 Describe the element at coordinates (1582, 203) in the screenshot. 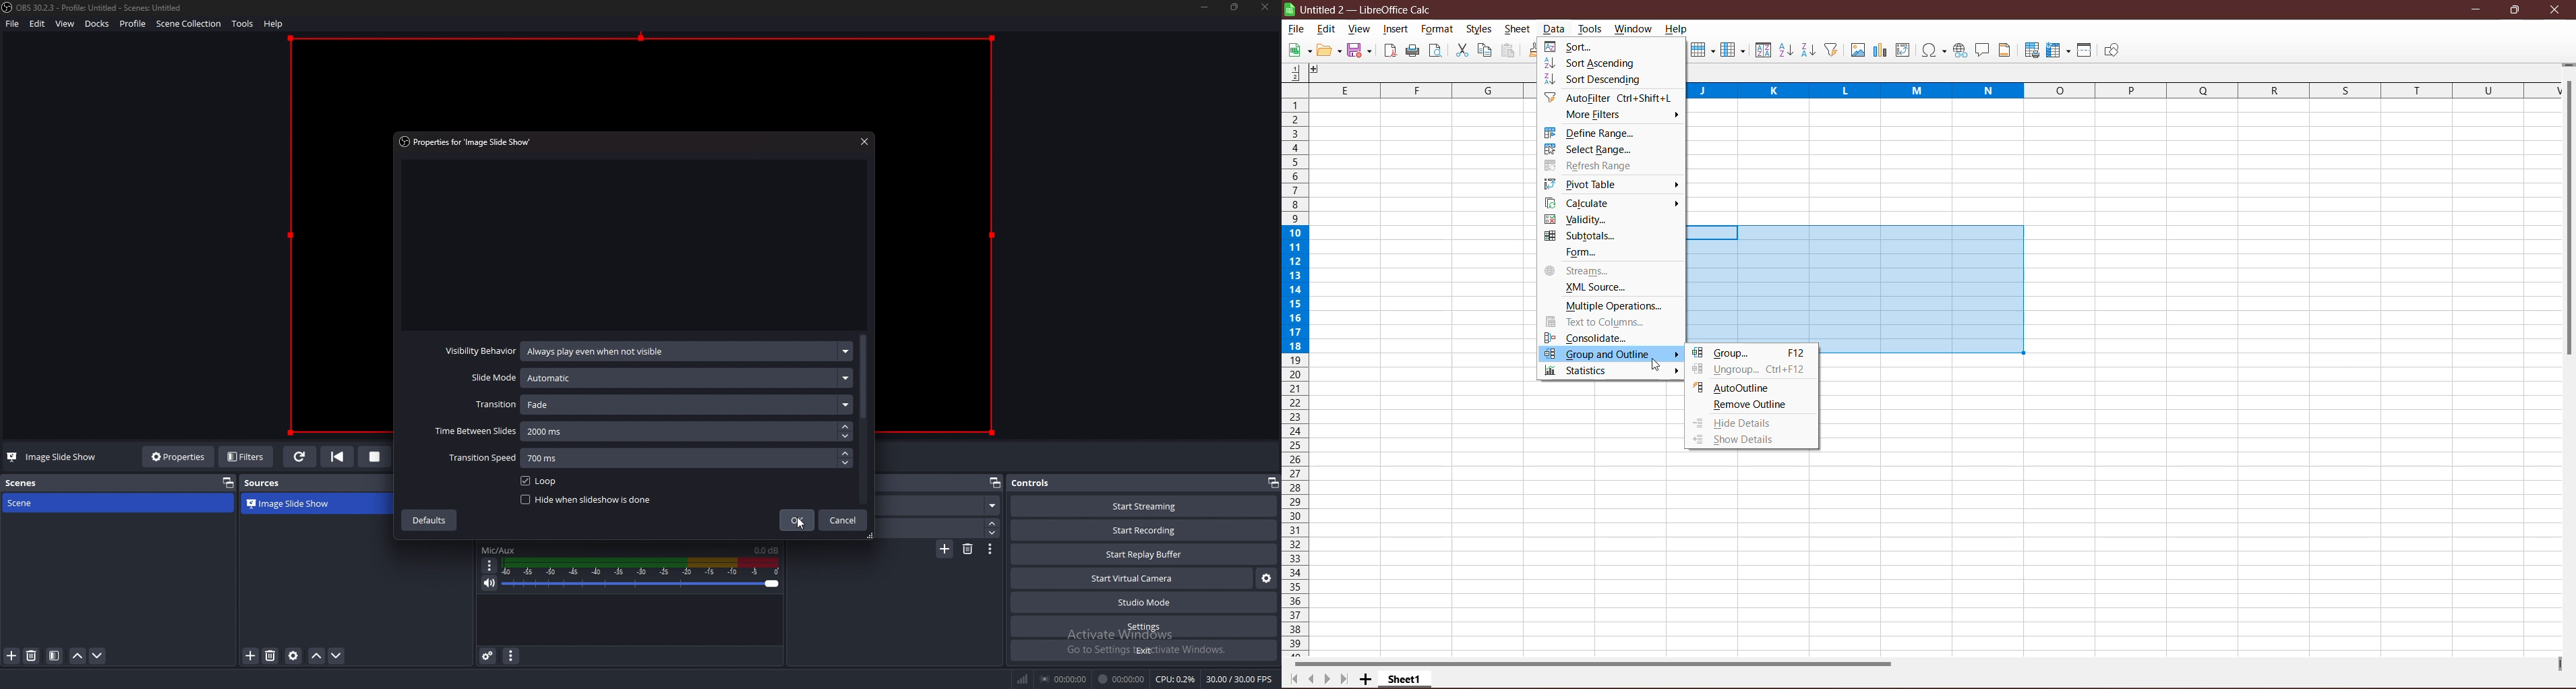

I see `Calculate` at that location.